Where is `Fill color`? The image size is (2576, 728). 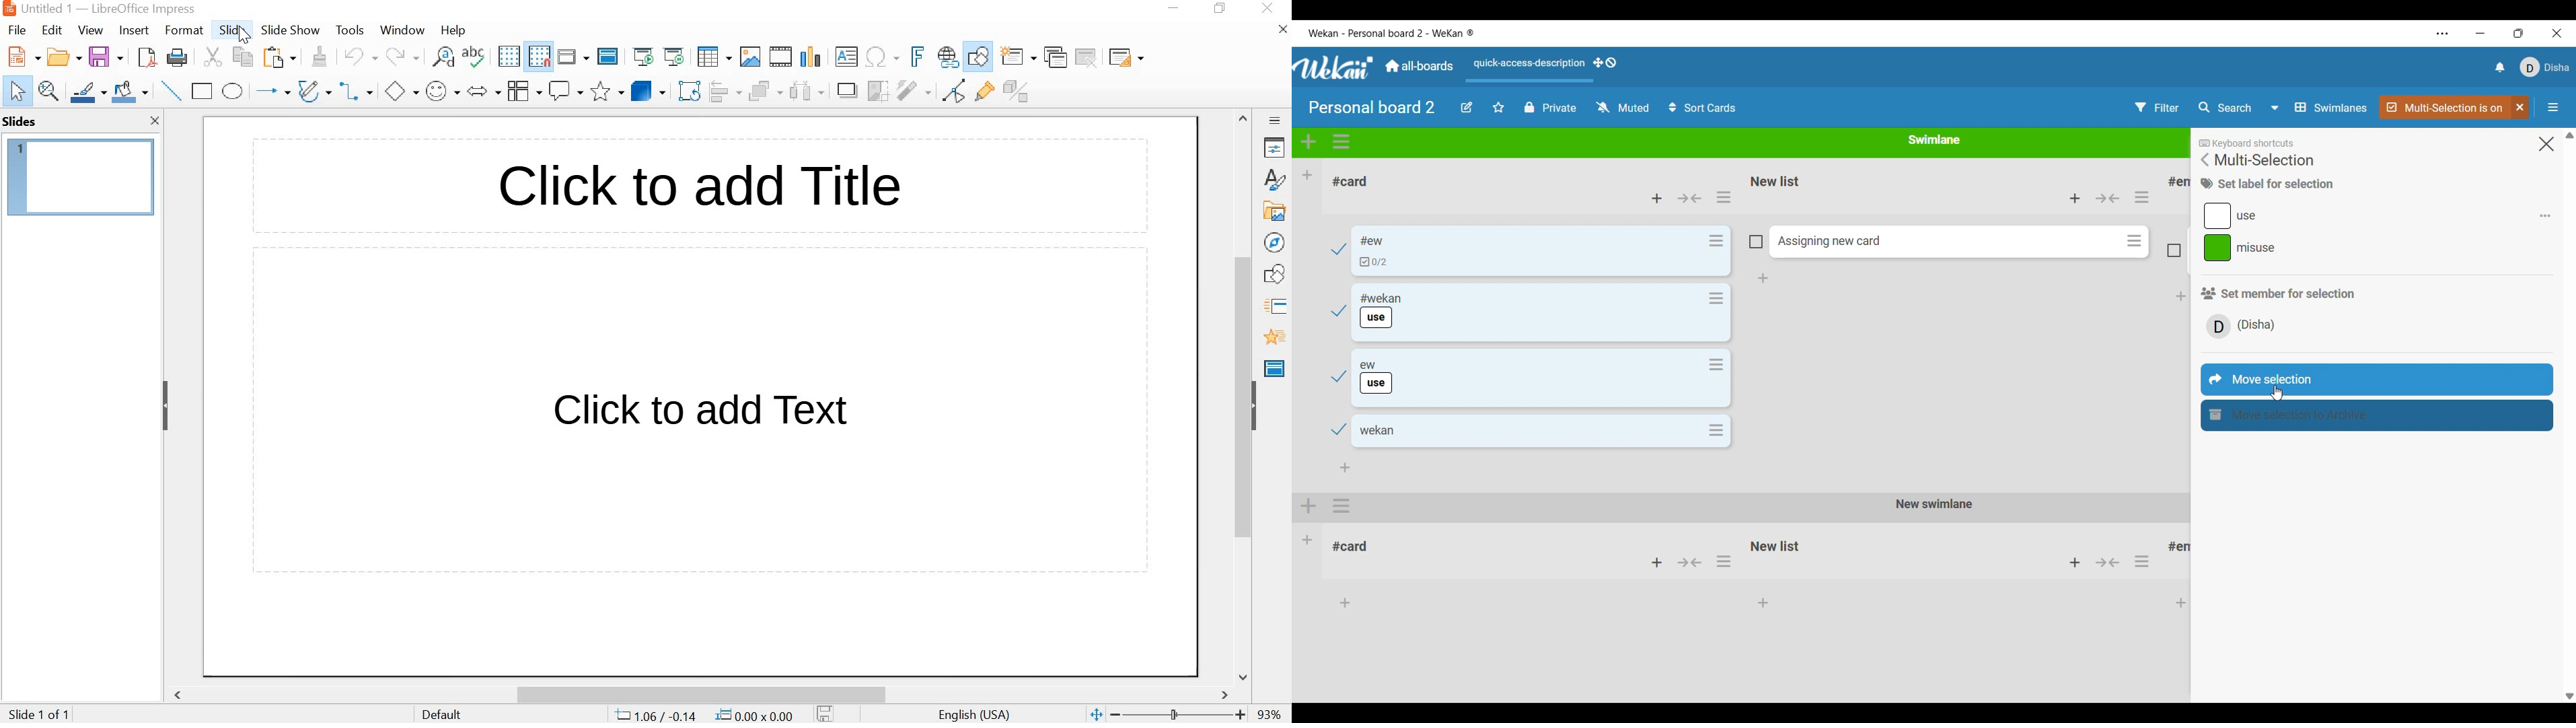 Fill color is located at coordinates (130, 92).